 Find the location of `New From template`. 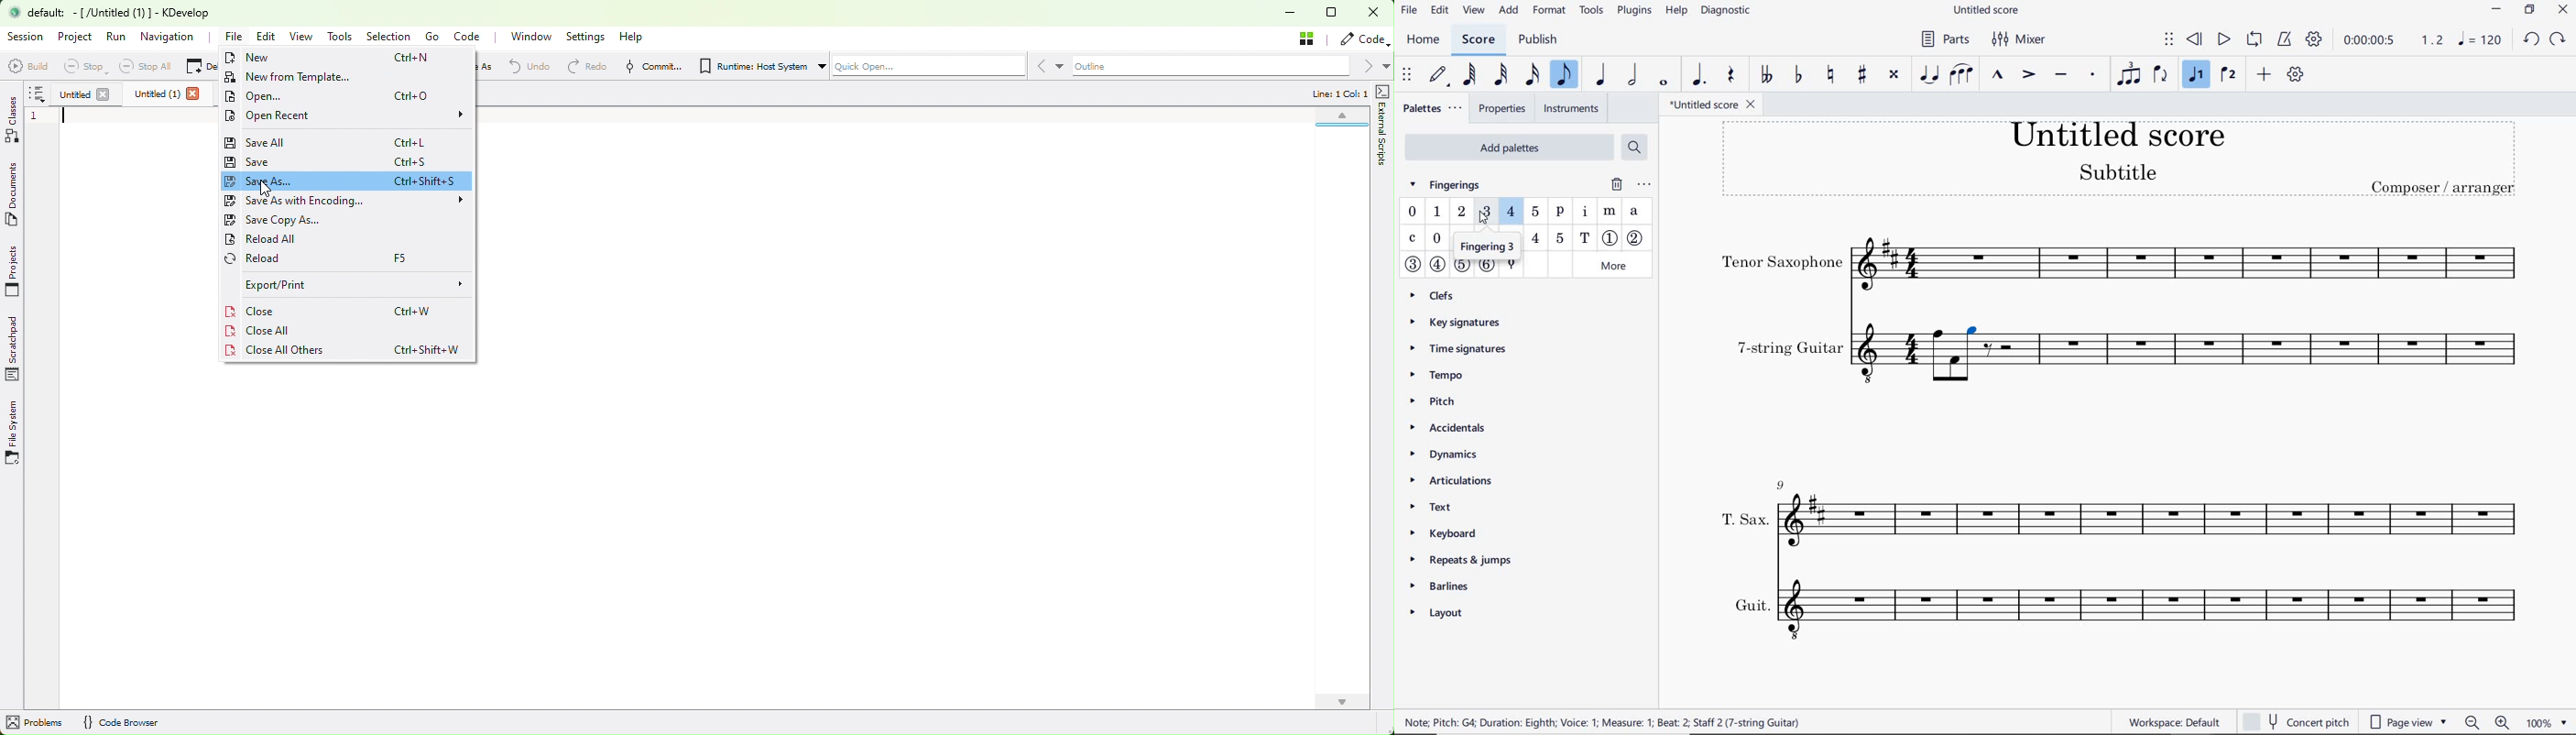

New From template is located at coordinates (287, 76).